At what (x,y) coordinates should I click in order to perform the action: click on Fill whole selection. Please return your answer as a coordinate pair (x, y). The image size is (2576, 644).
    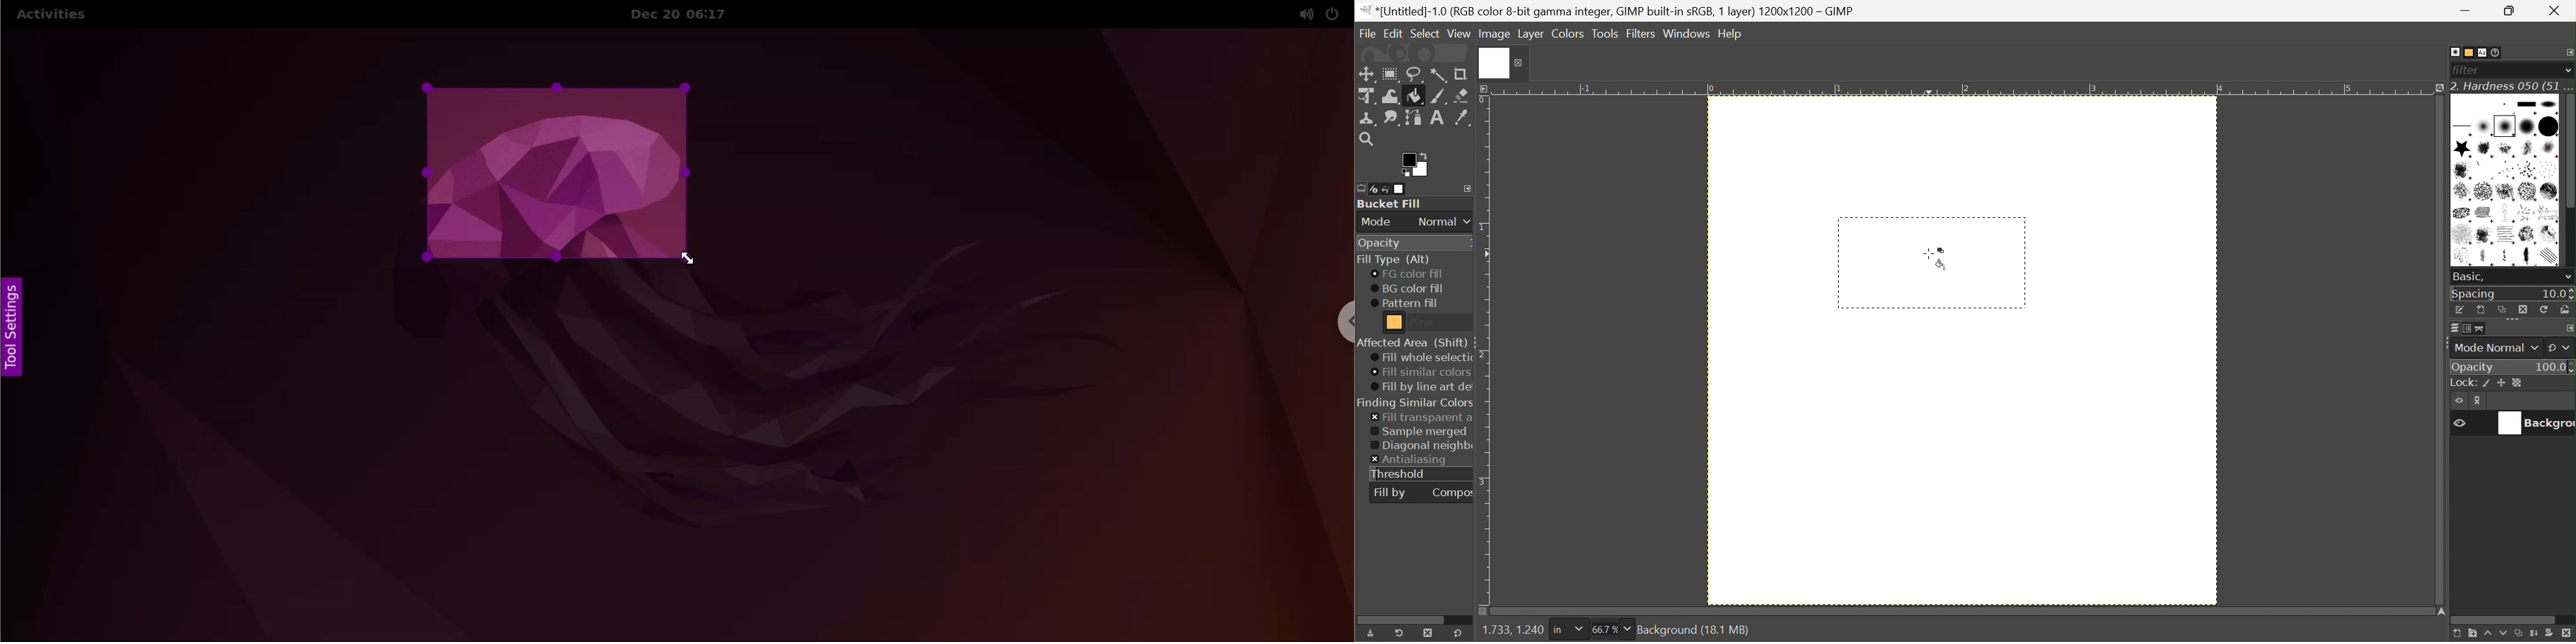
    Looking at the image, I should click on (1420, 358).